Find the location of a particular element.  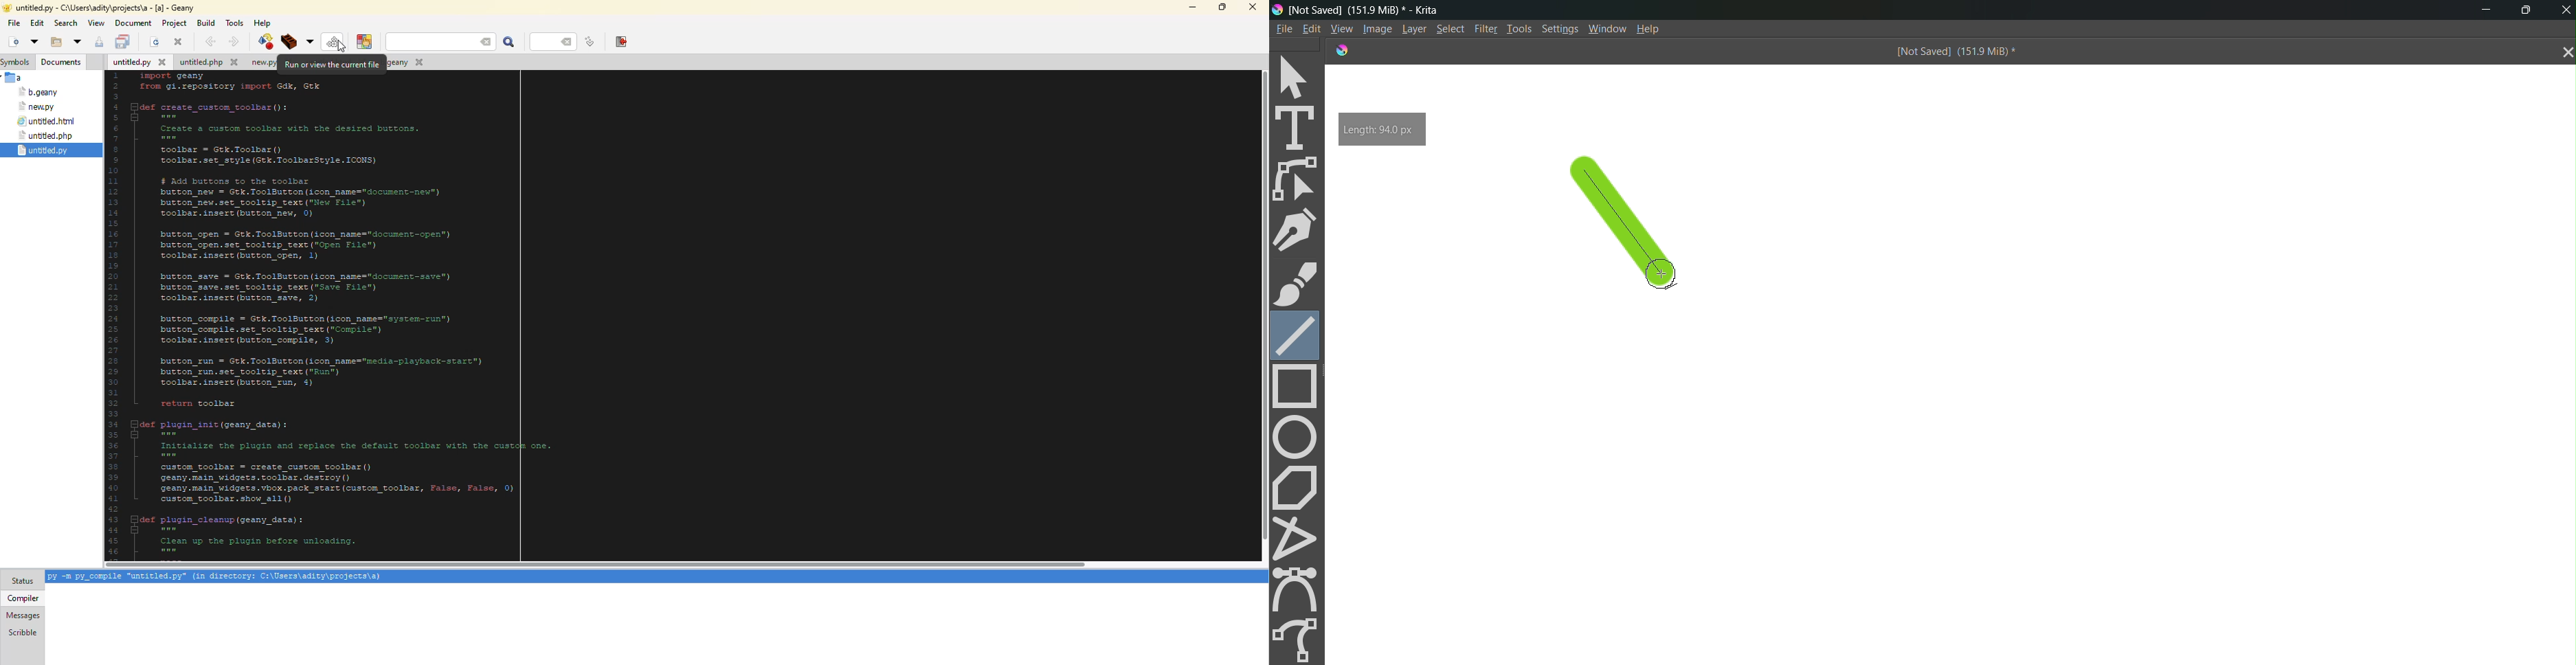

select is located at coordinates (1299, 76).